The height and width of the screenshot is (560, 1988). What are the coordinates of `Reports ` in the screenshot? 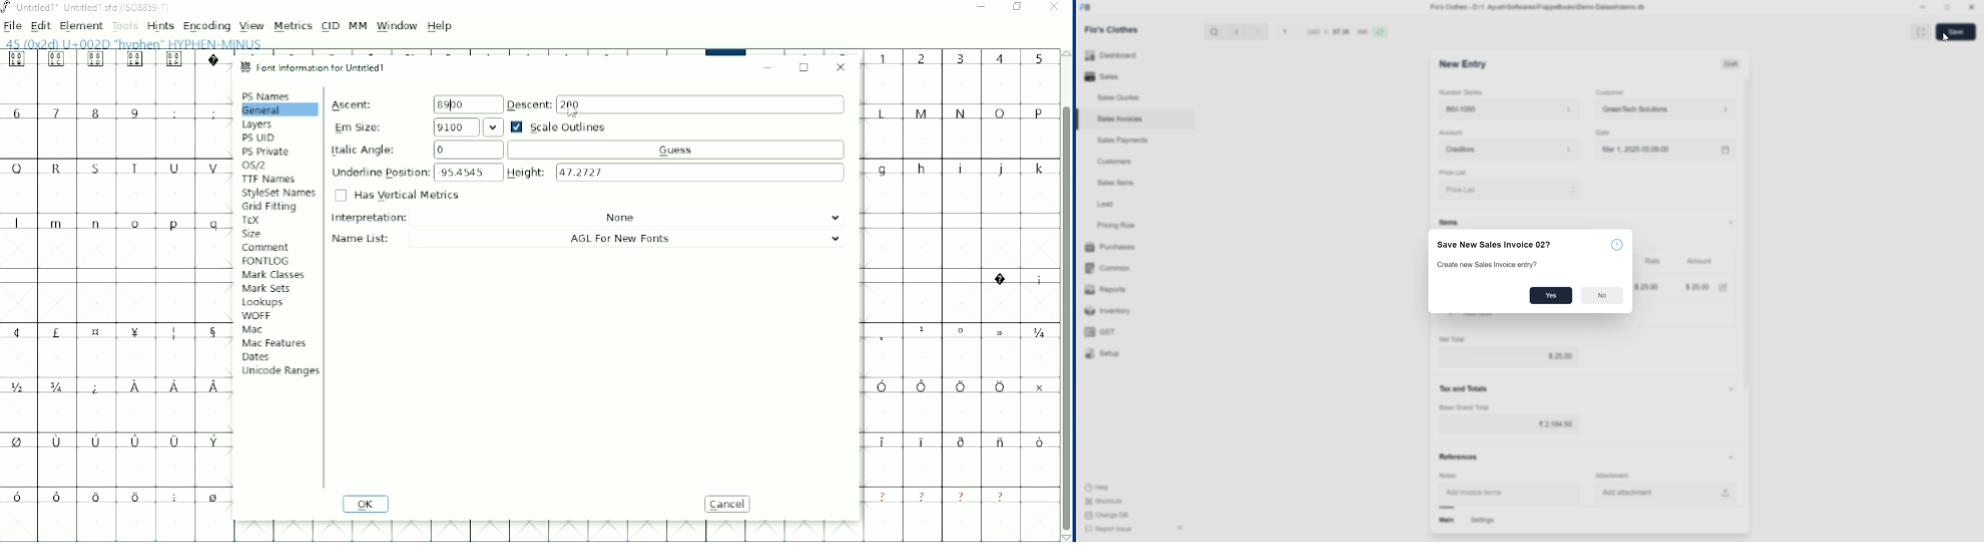 It's located at (1125, 288).